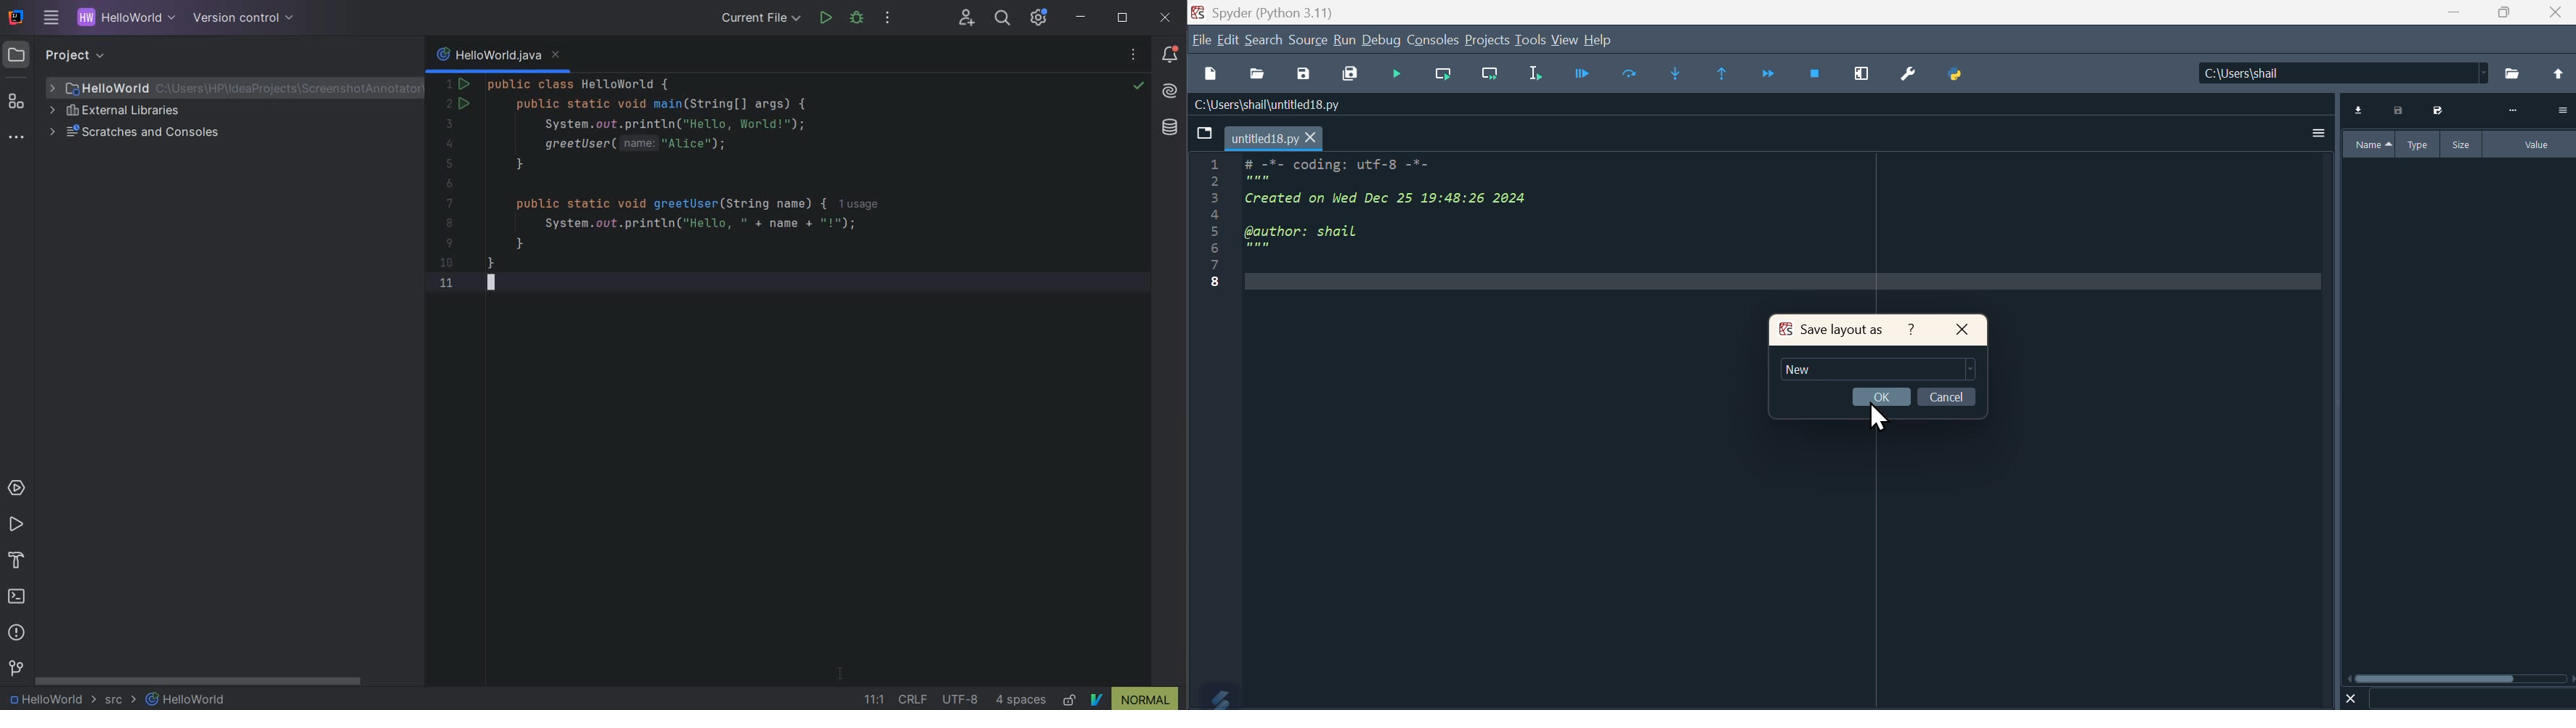  Describe the element at coordinates (1947, 396) in the screenshot. I see `Cancel` at that location.